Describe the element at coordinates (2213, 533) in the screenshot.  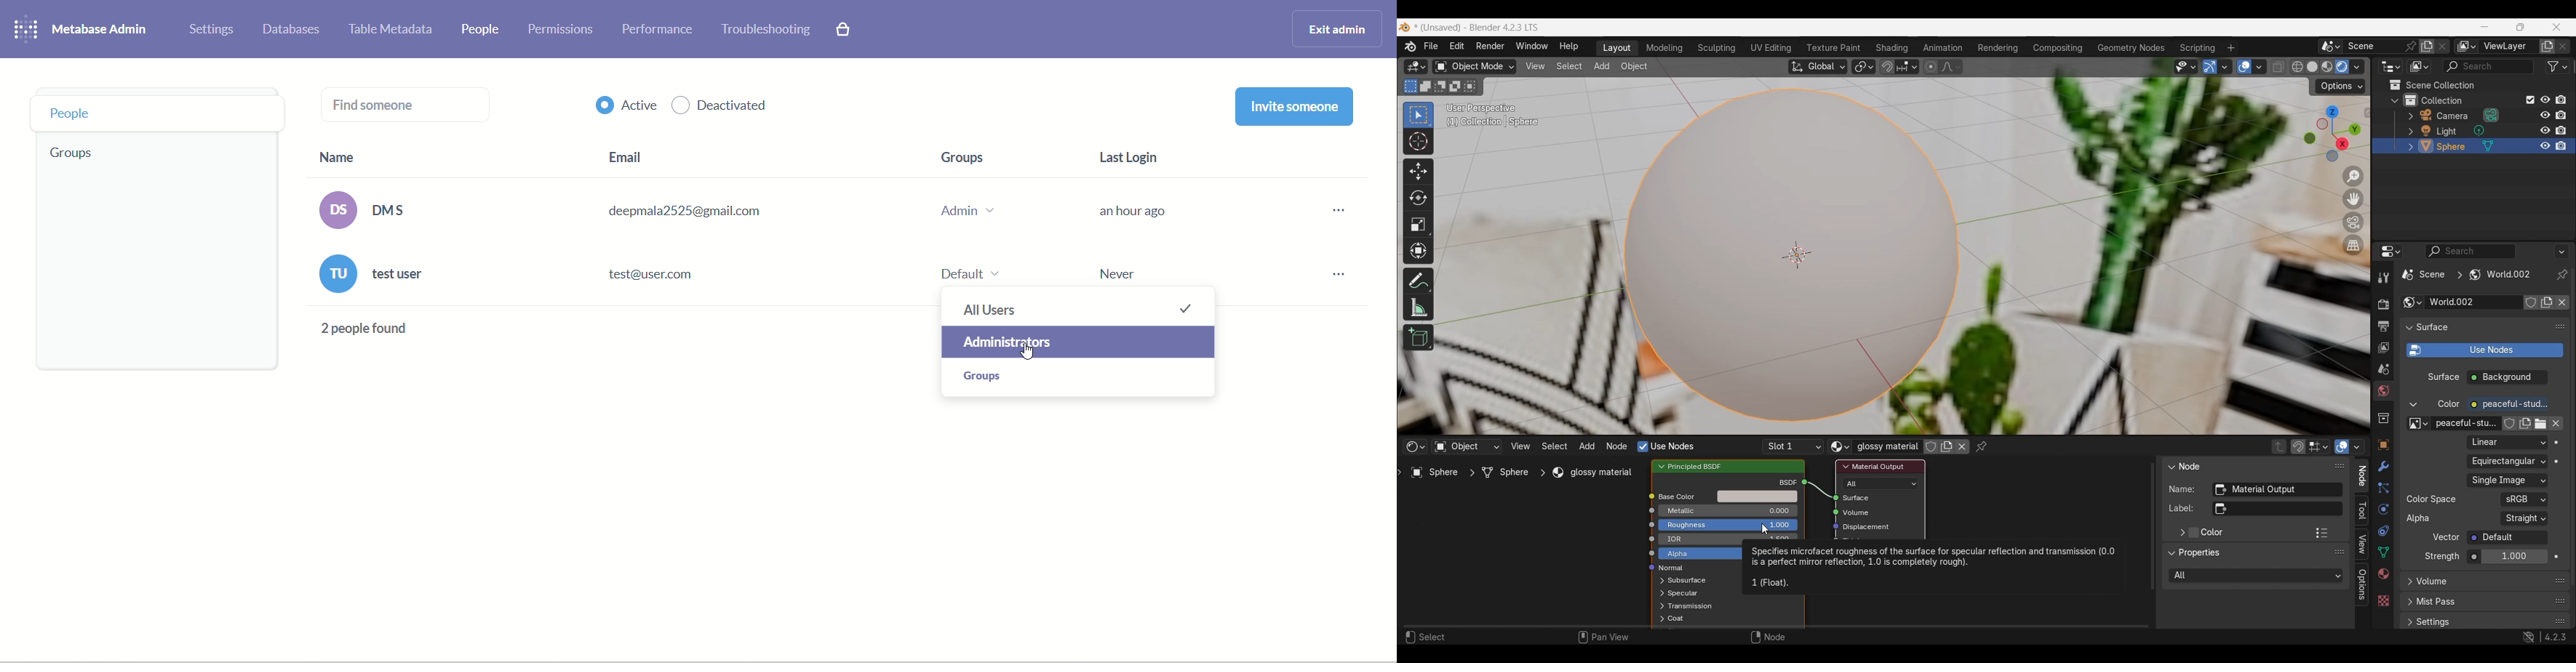
I see `Color` at that location.